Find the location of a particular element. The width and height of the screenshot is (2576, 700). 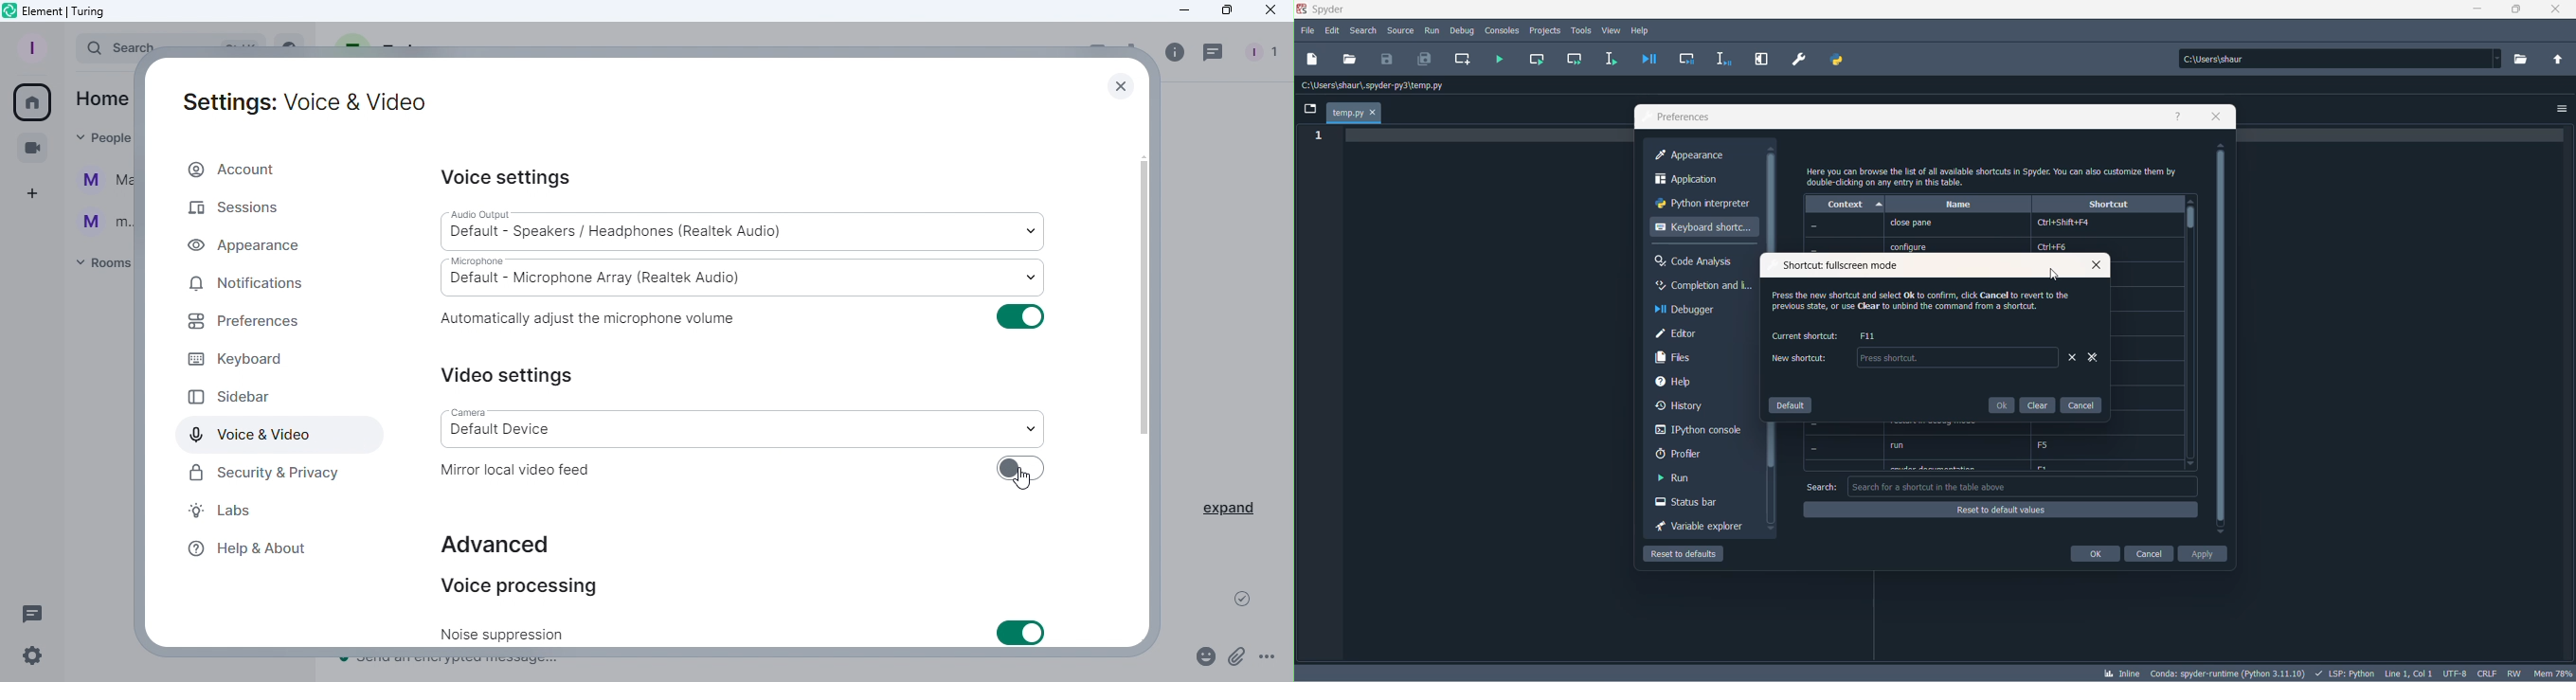

m...@t... is located at coordinates (108, 221).